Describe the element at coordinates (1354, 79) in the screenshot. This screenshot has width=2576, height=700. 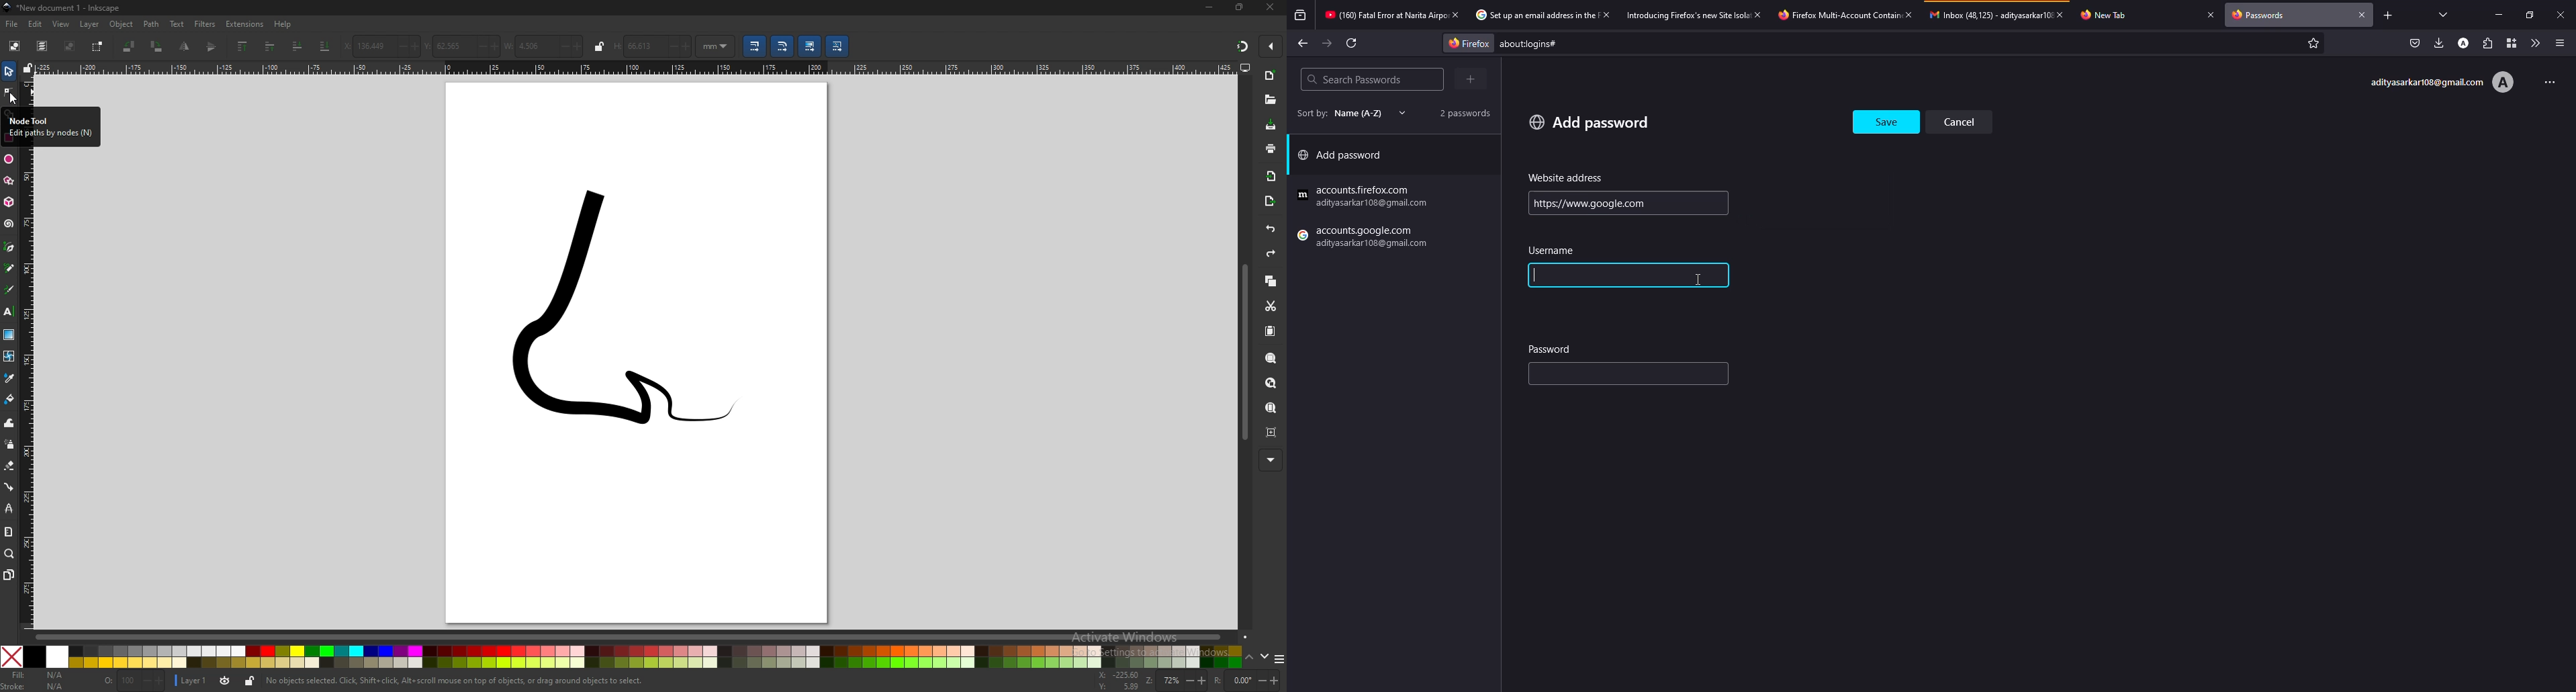
I see `search` at that location.